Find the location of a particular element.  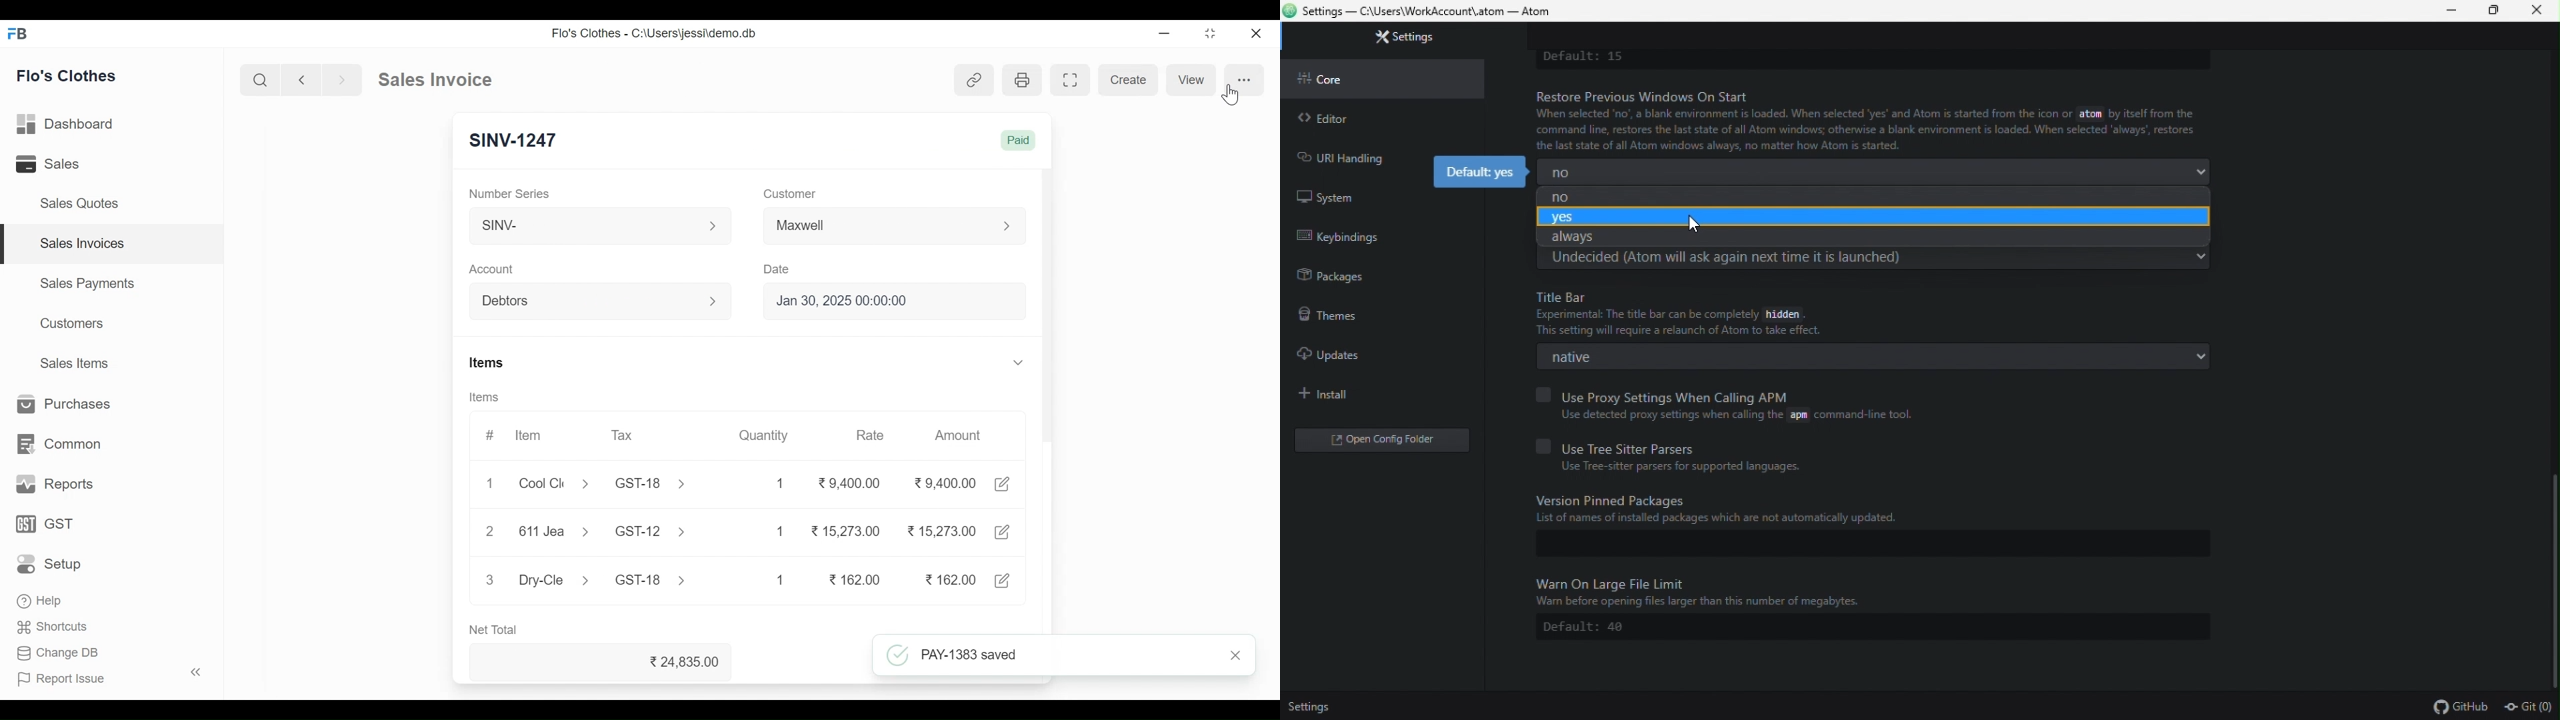

Rate is located at coordinates (872, 435).